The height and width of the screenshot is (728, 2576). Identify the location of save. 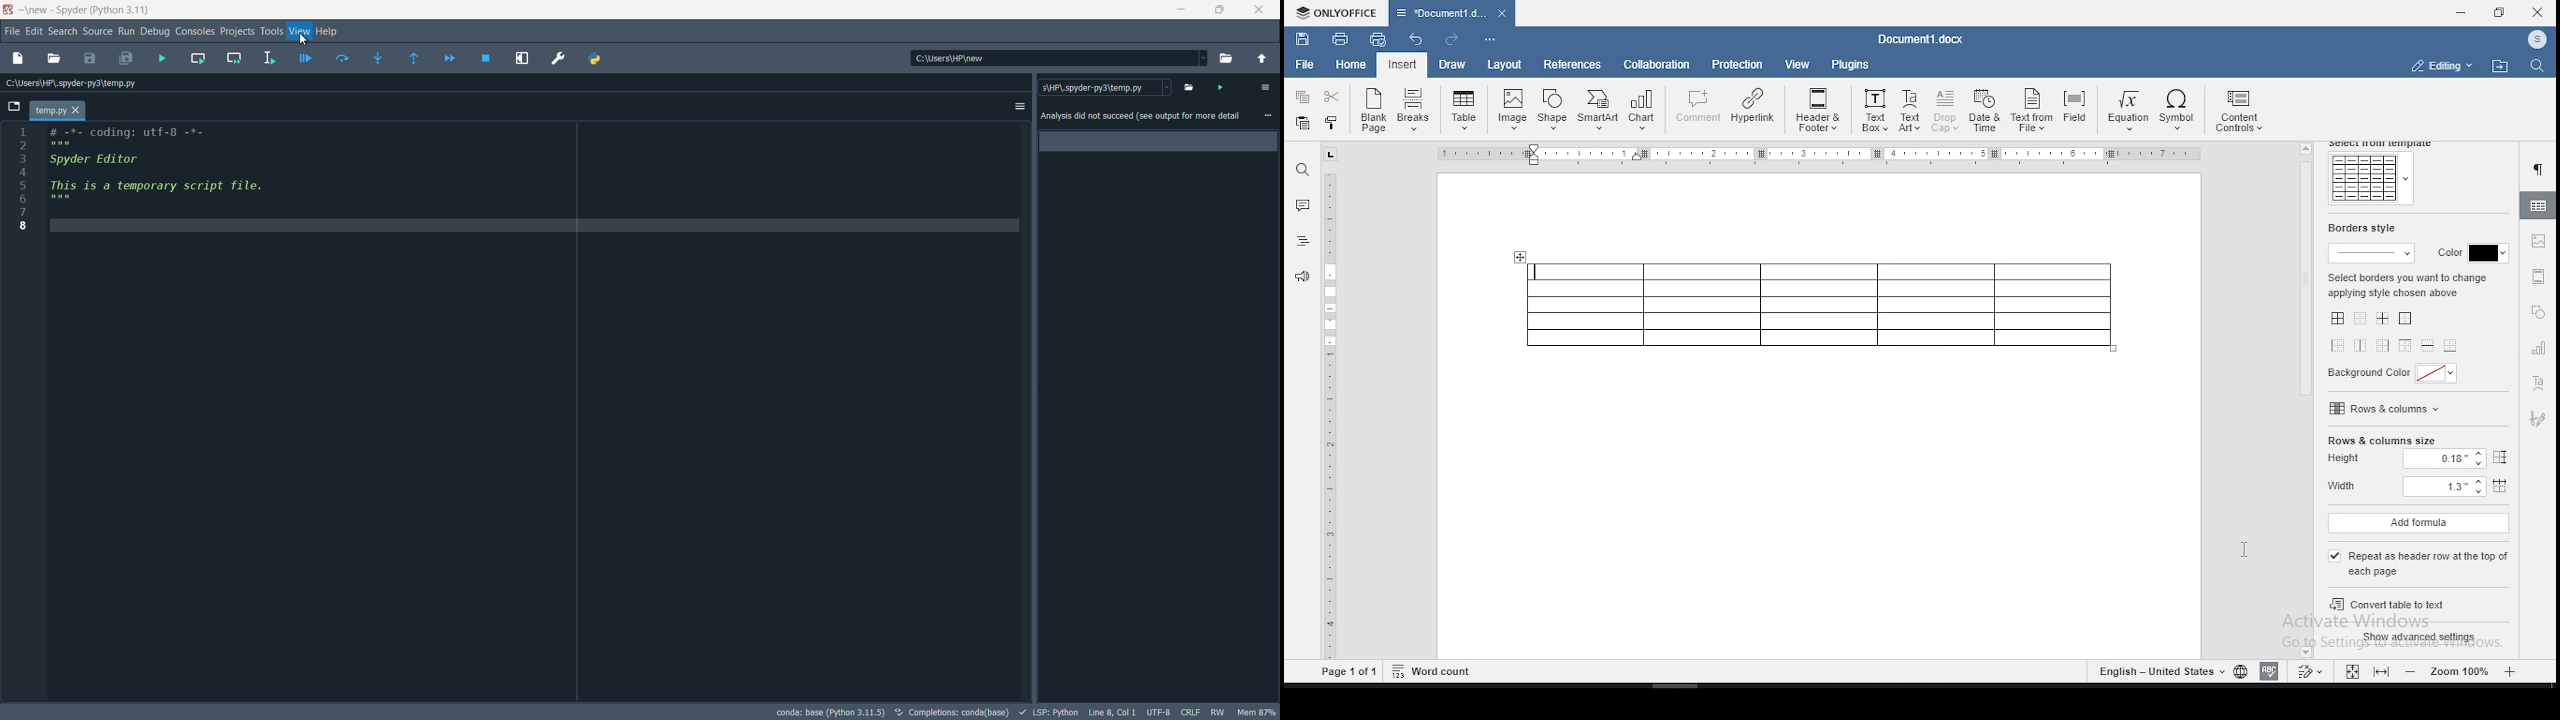
(1301, 37).